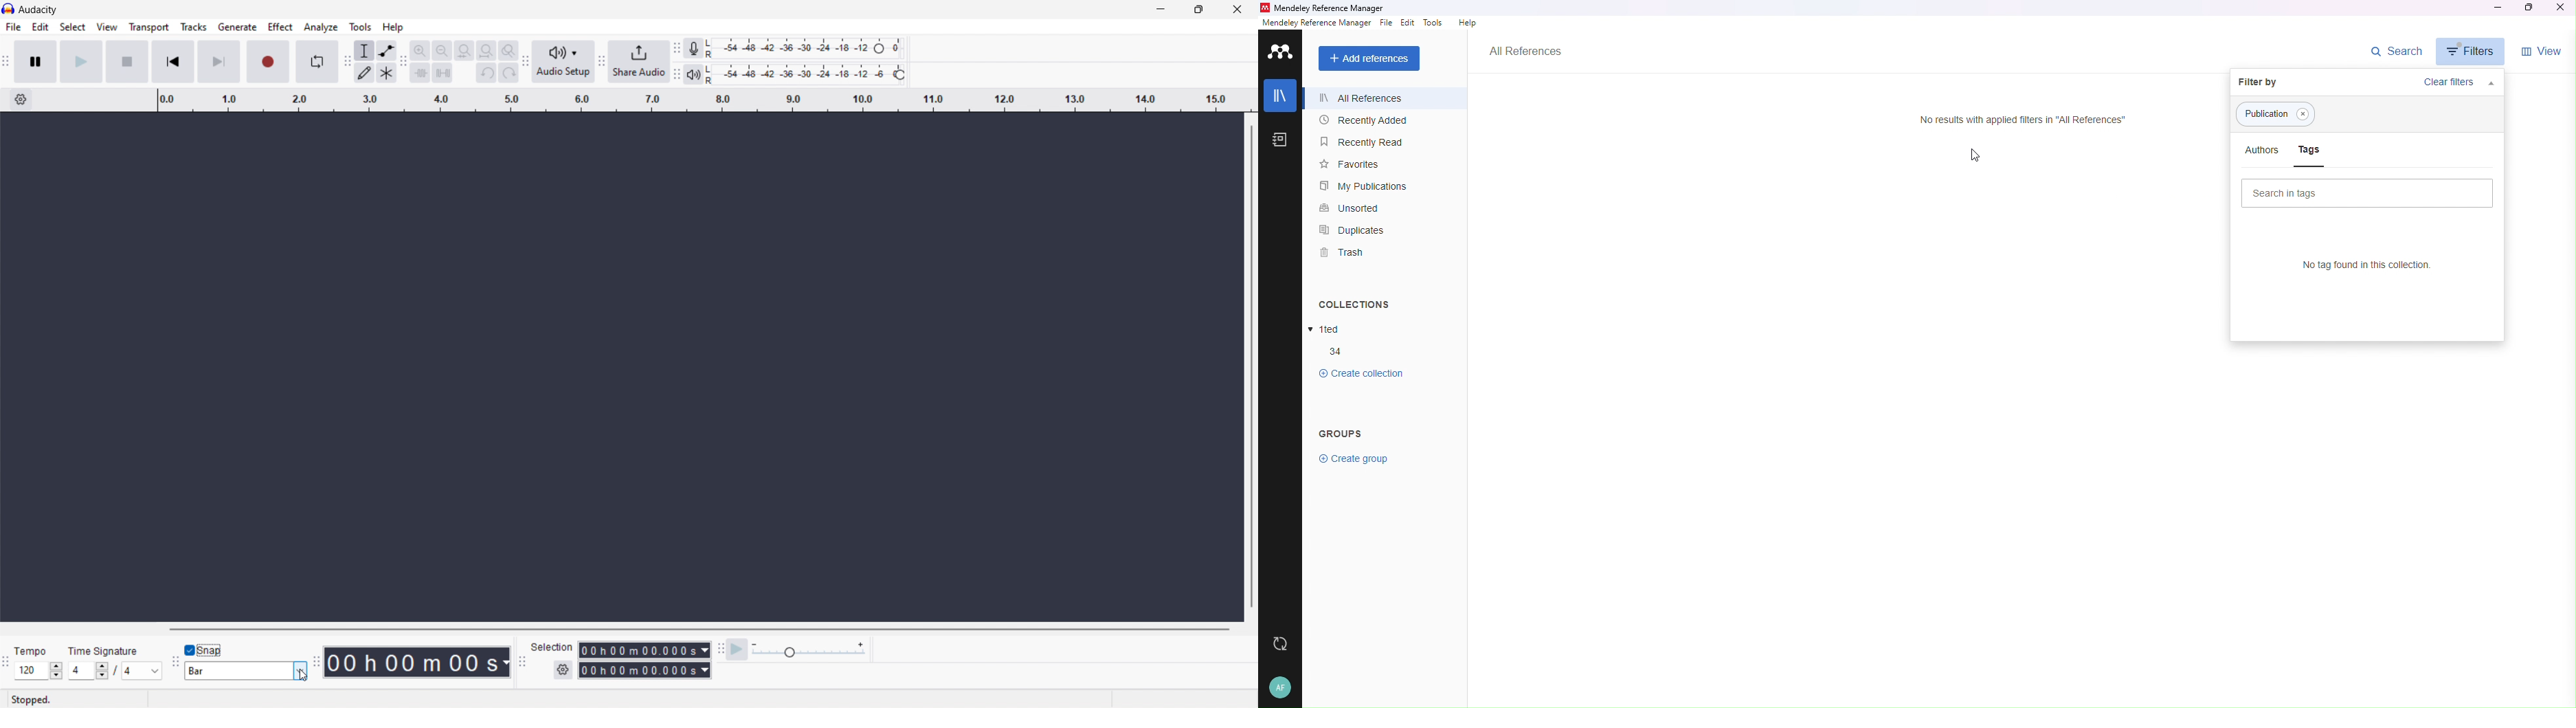  I want to click on All references, so click(1526, 51).